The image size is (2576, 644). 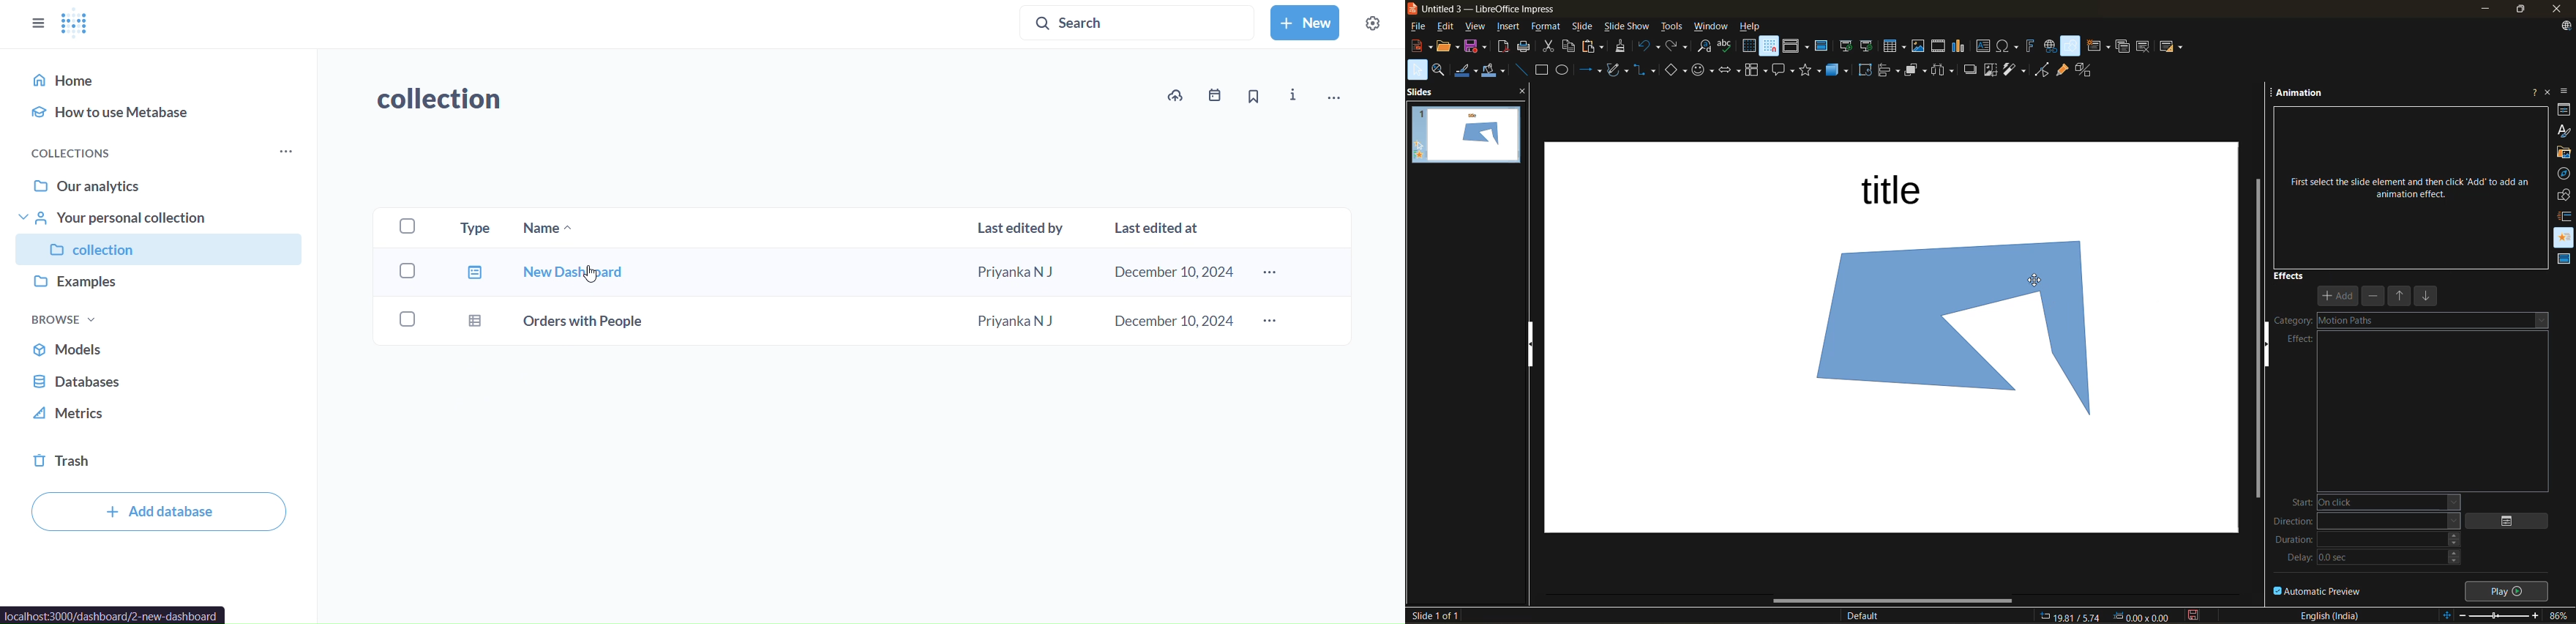 What do you see at coordinates (1570, 47) in the screenshot?
I see `copy` at bounding box center [1570, 47].